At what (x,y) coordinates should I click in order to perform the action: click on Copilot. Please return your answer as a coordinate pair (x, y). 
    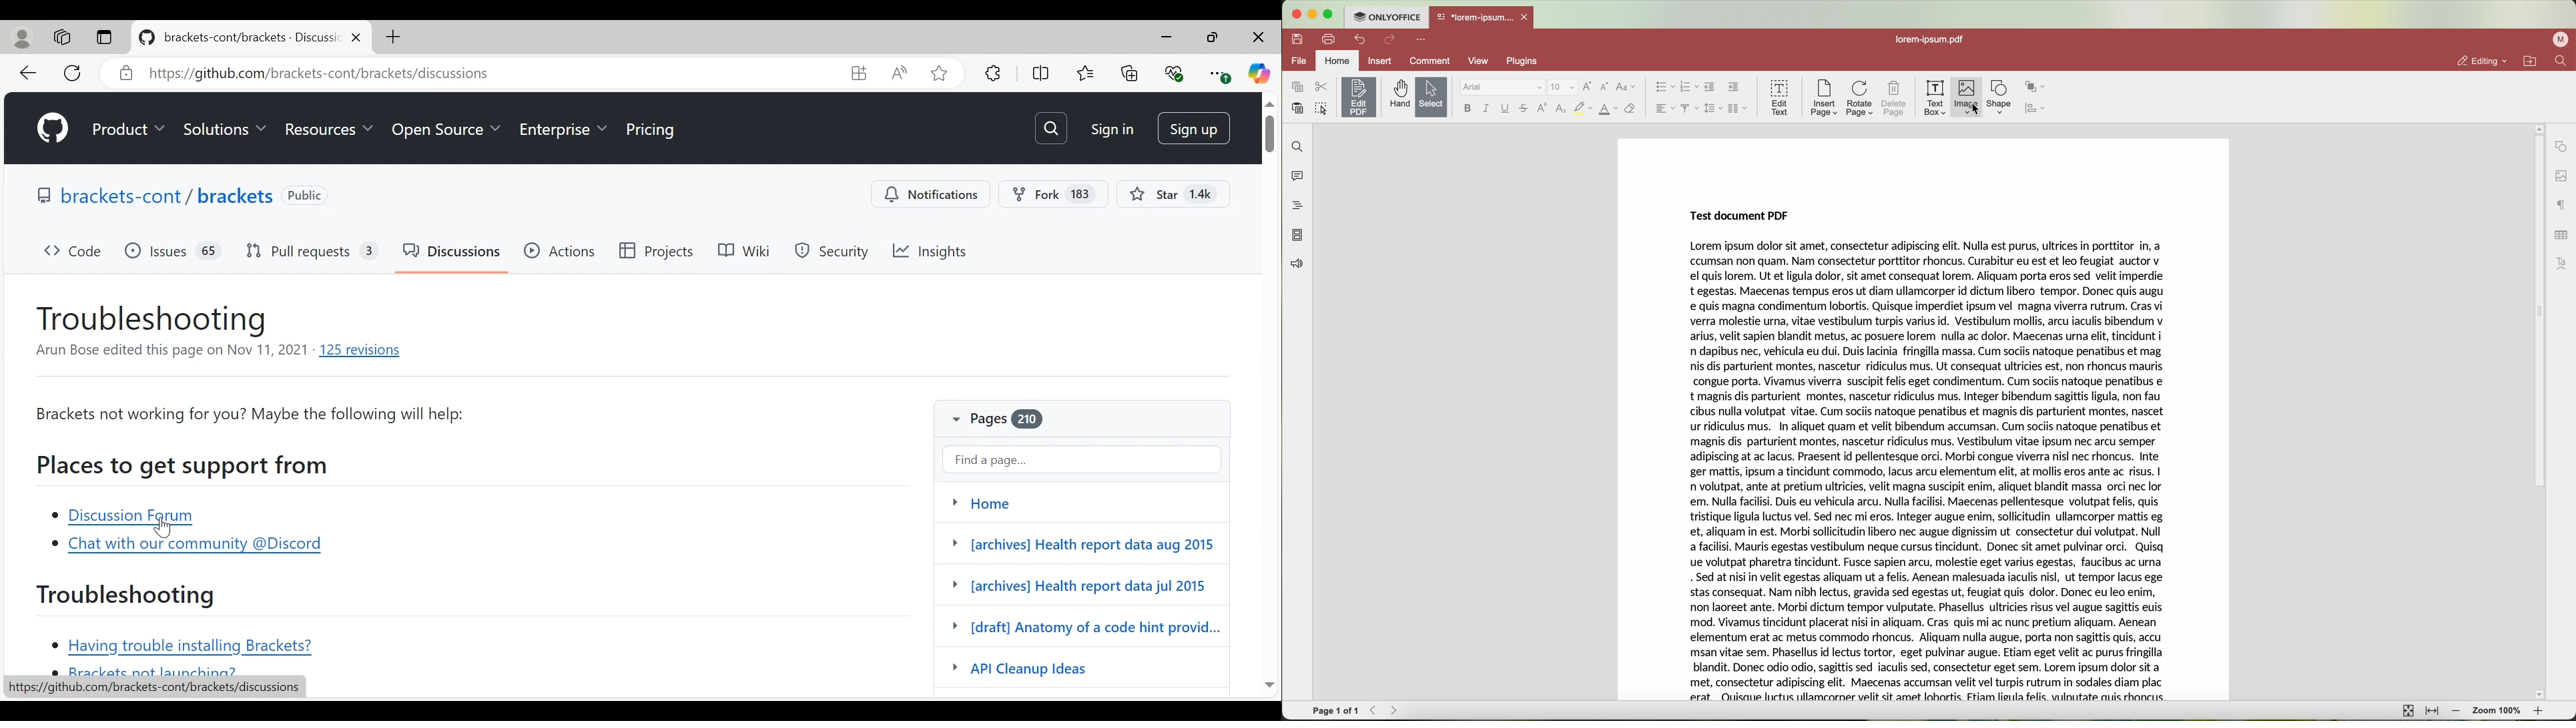
    Looking at the image, I should click on (1261, 73).